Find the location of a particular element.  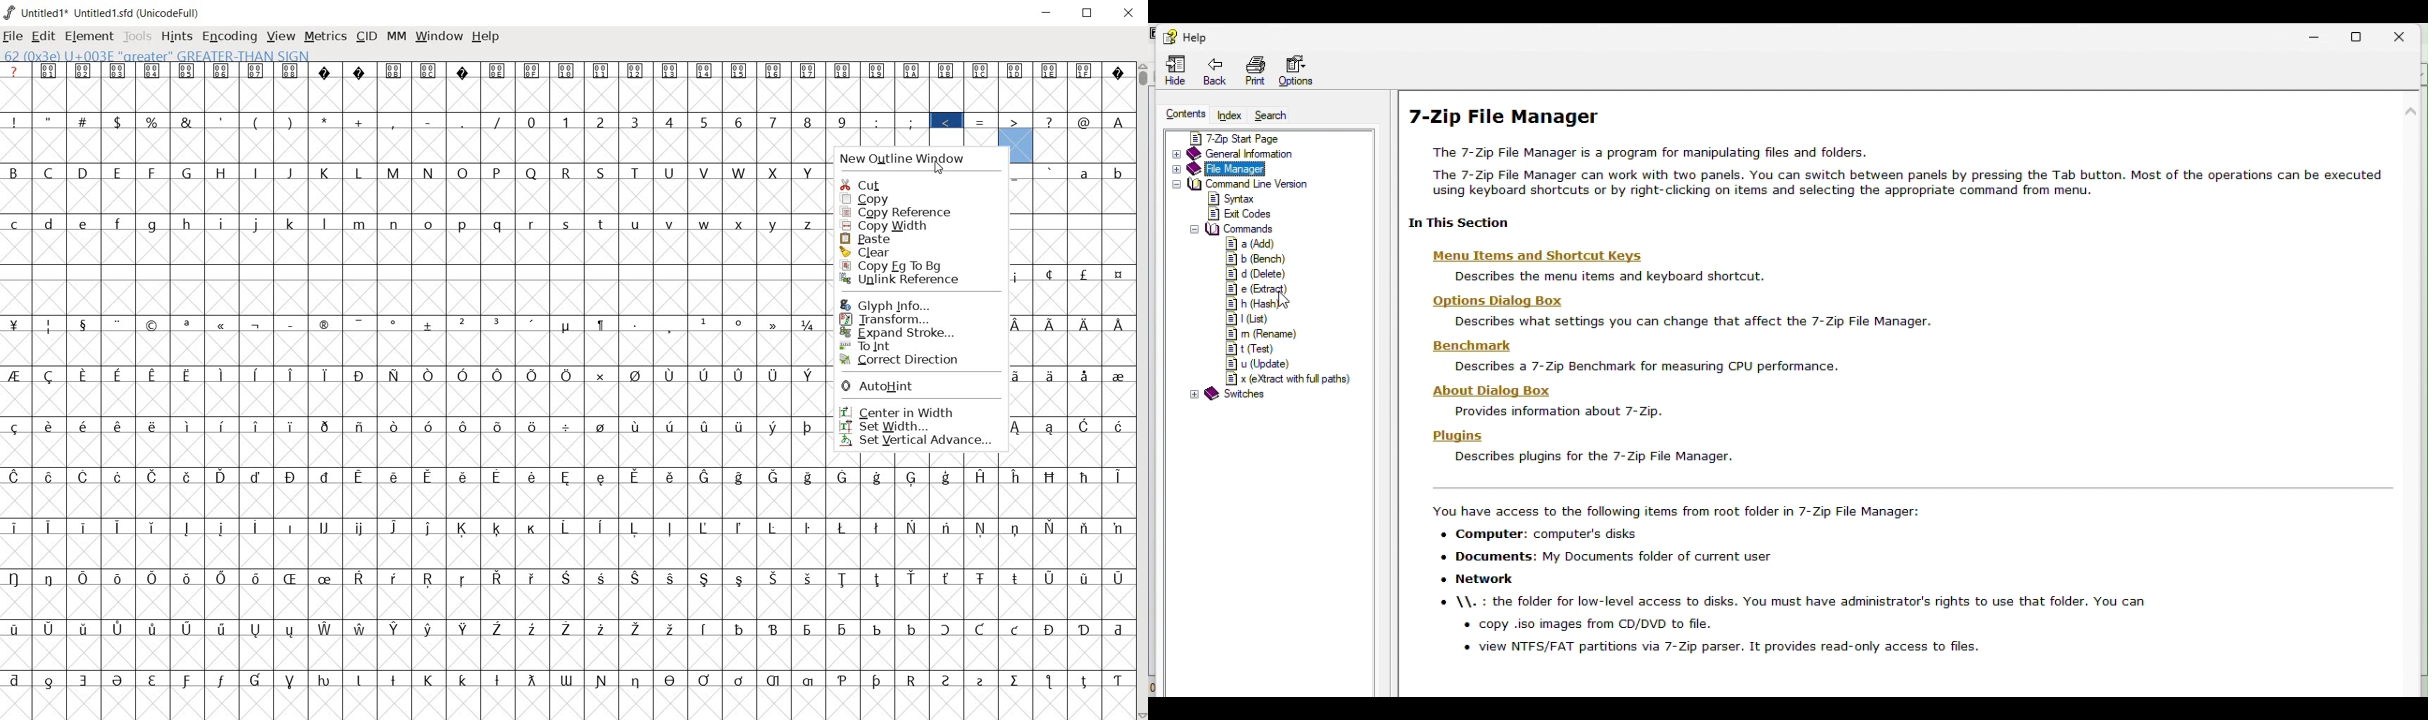

view is located at coordinates (282, 37).